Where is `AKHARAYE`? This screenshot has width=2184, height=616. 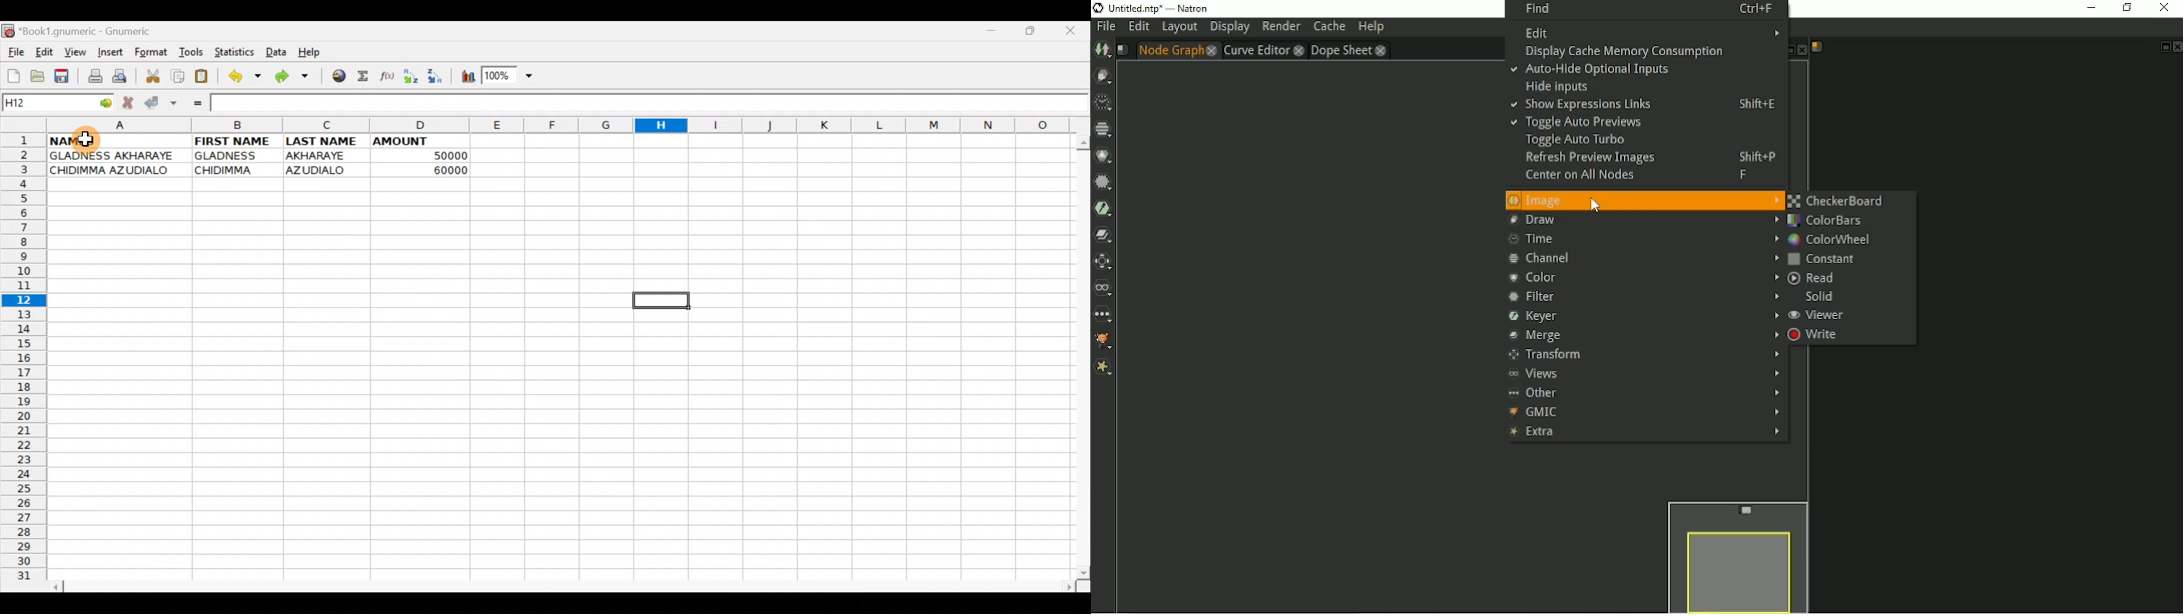
AKHARAYE is located at coordinates (325, 157).